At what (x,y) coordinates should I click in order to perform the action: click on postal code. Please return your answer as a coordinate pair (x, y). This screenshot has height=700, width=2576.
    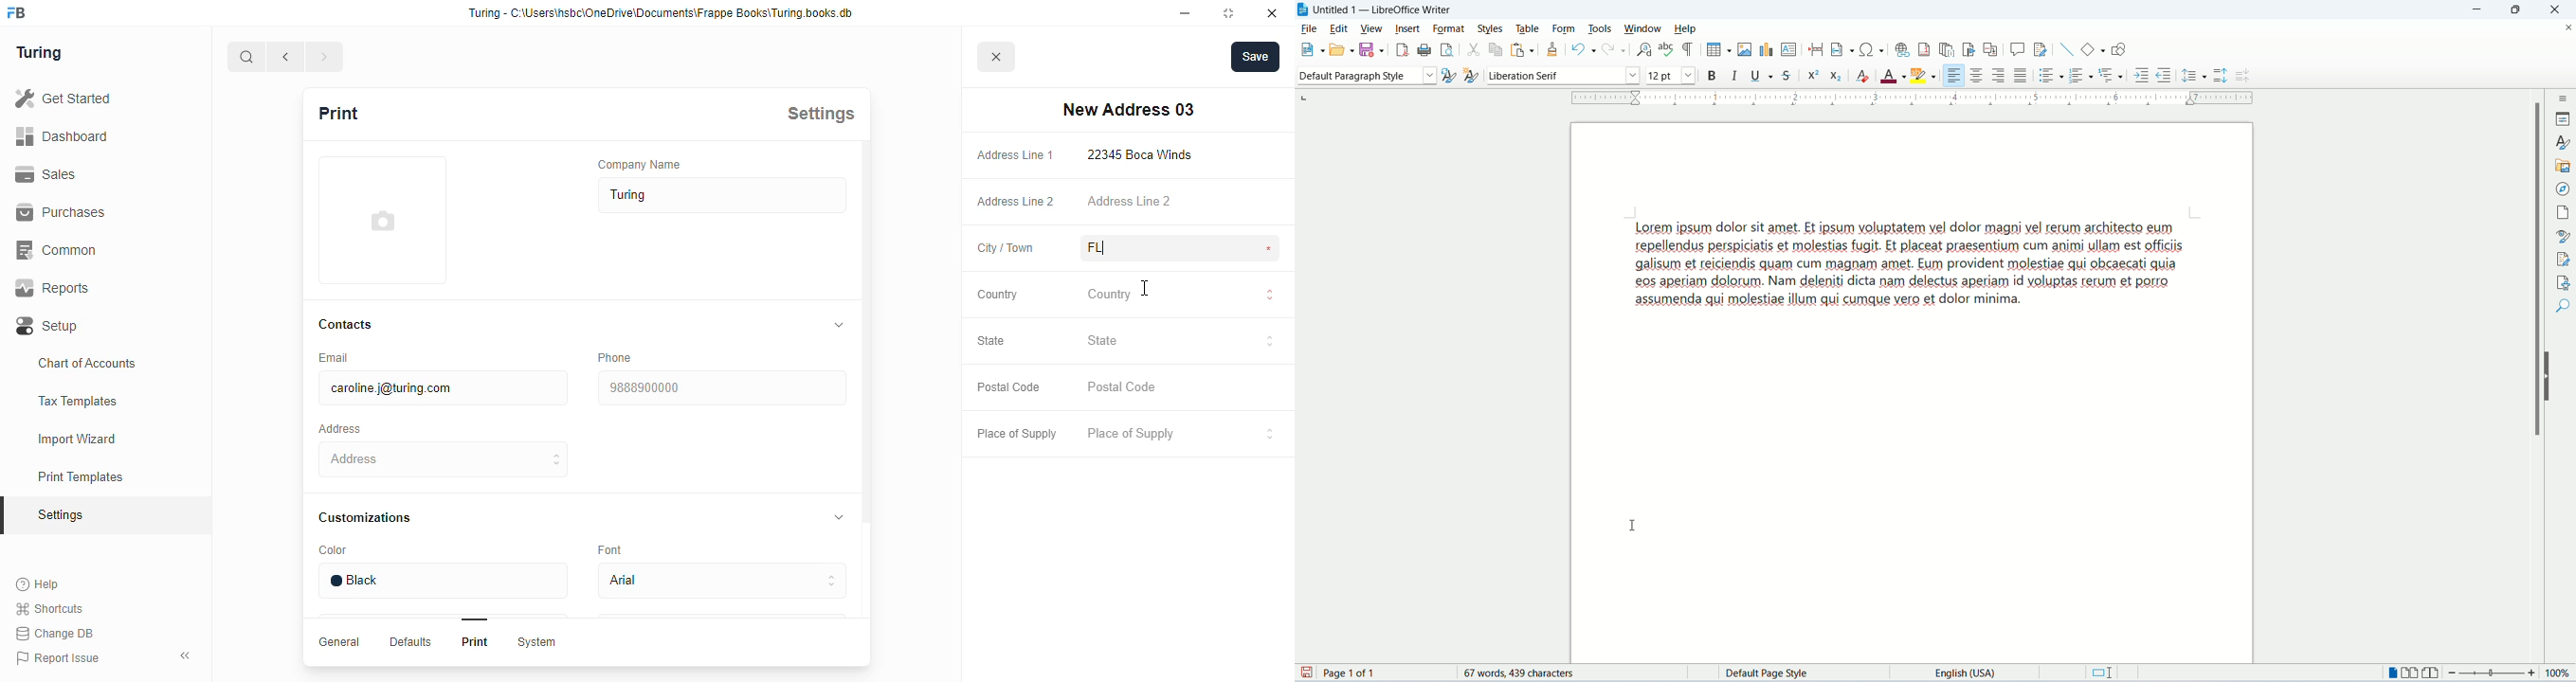
    Looking at the image, I should click on (1123, 387).